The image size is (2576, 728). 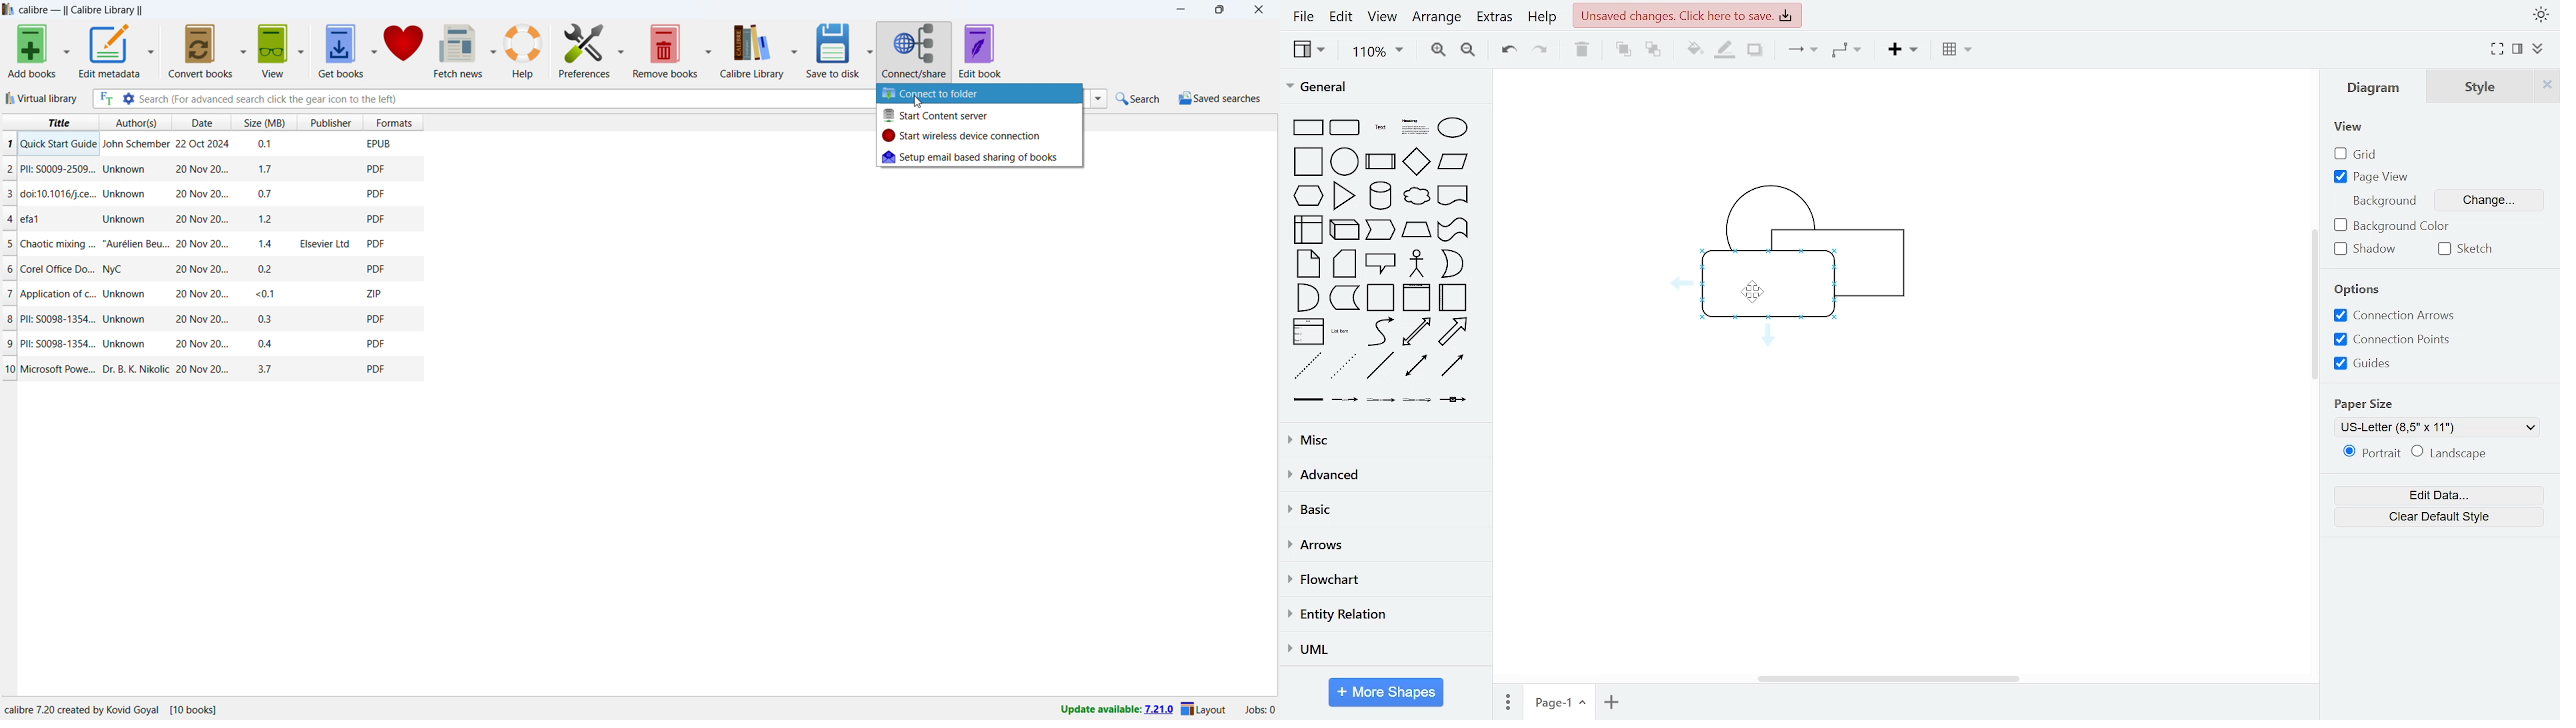 What do you see at coordinates (1650, 51) in the screenshot?
I see `to back` at bounding box center [1650, 51].